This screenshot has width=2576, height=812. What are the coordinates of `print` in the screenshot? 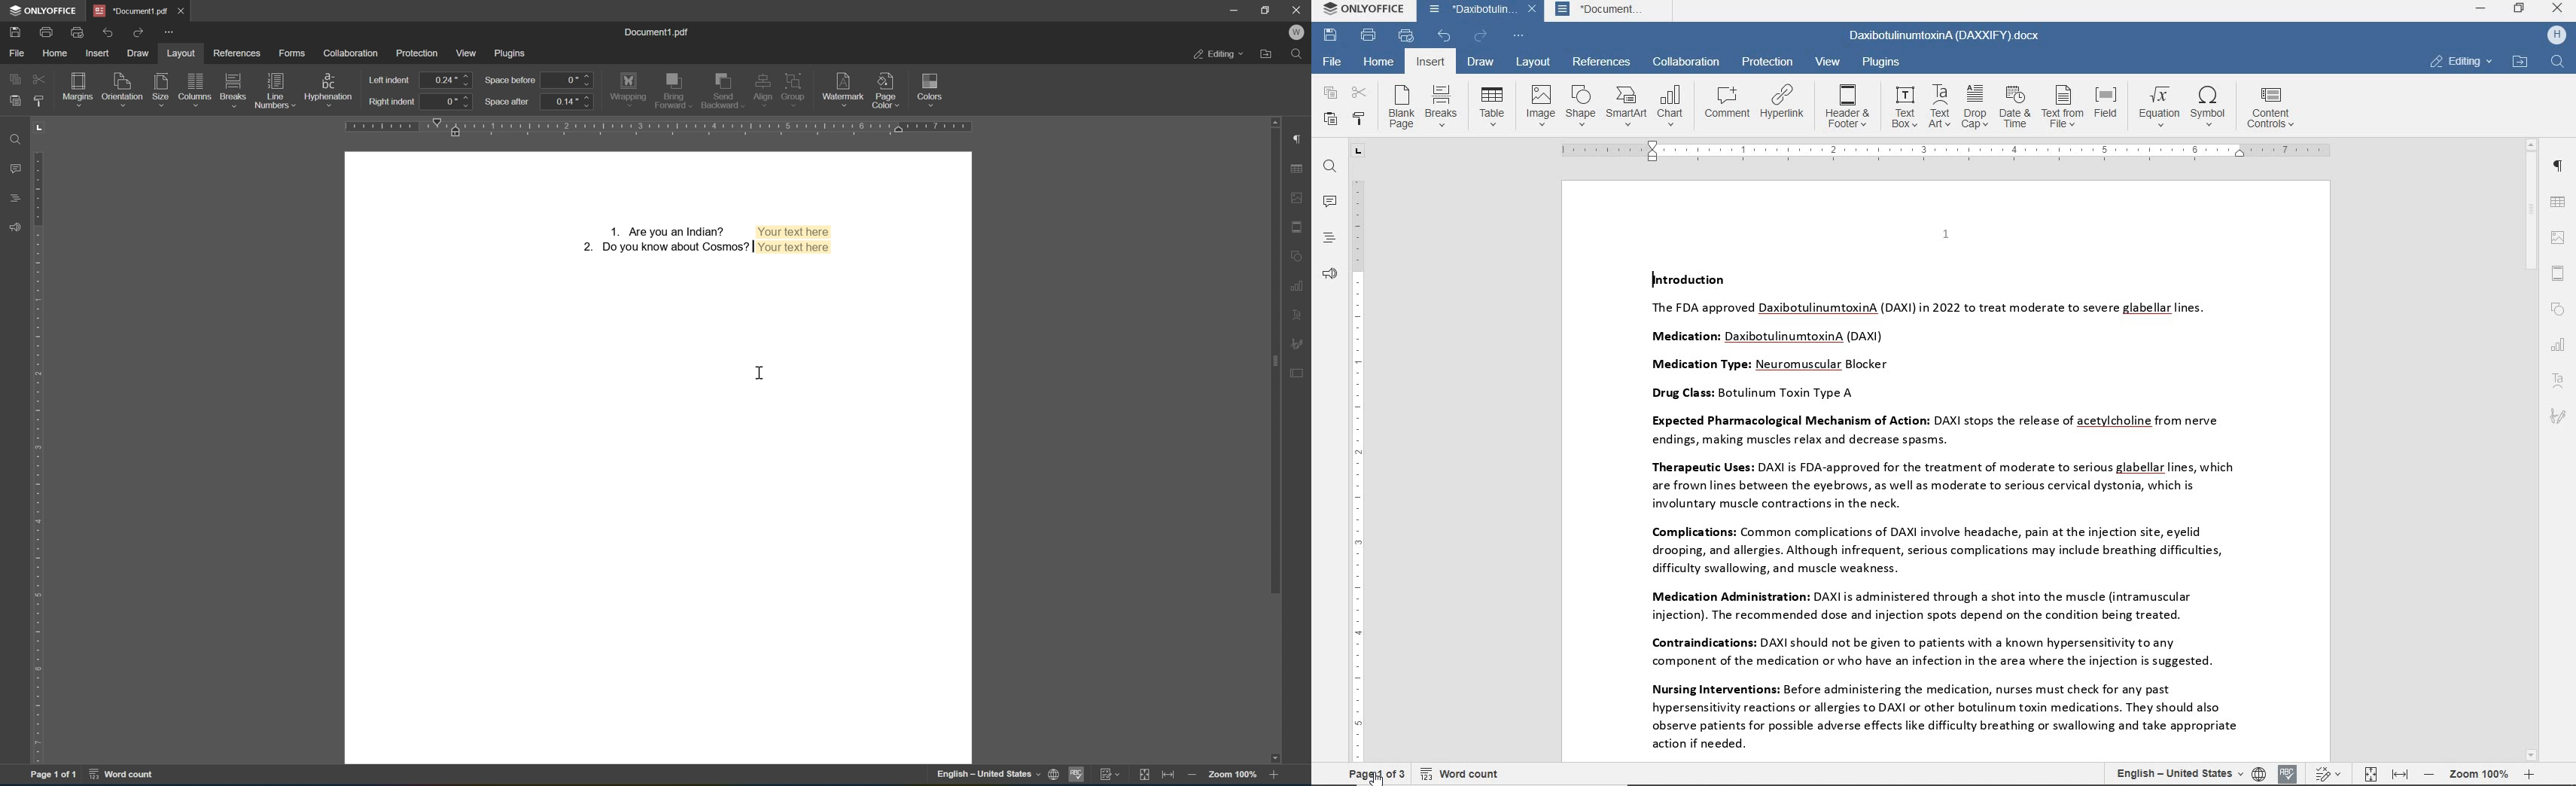 It's located at (1369, 35).